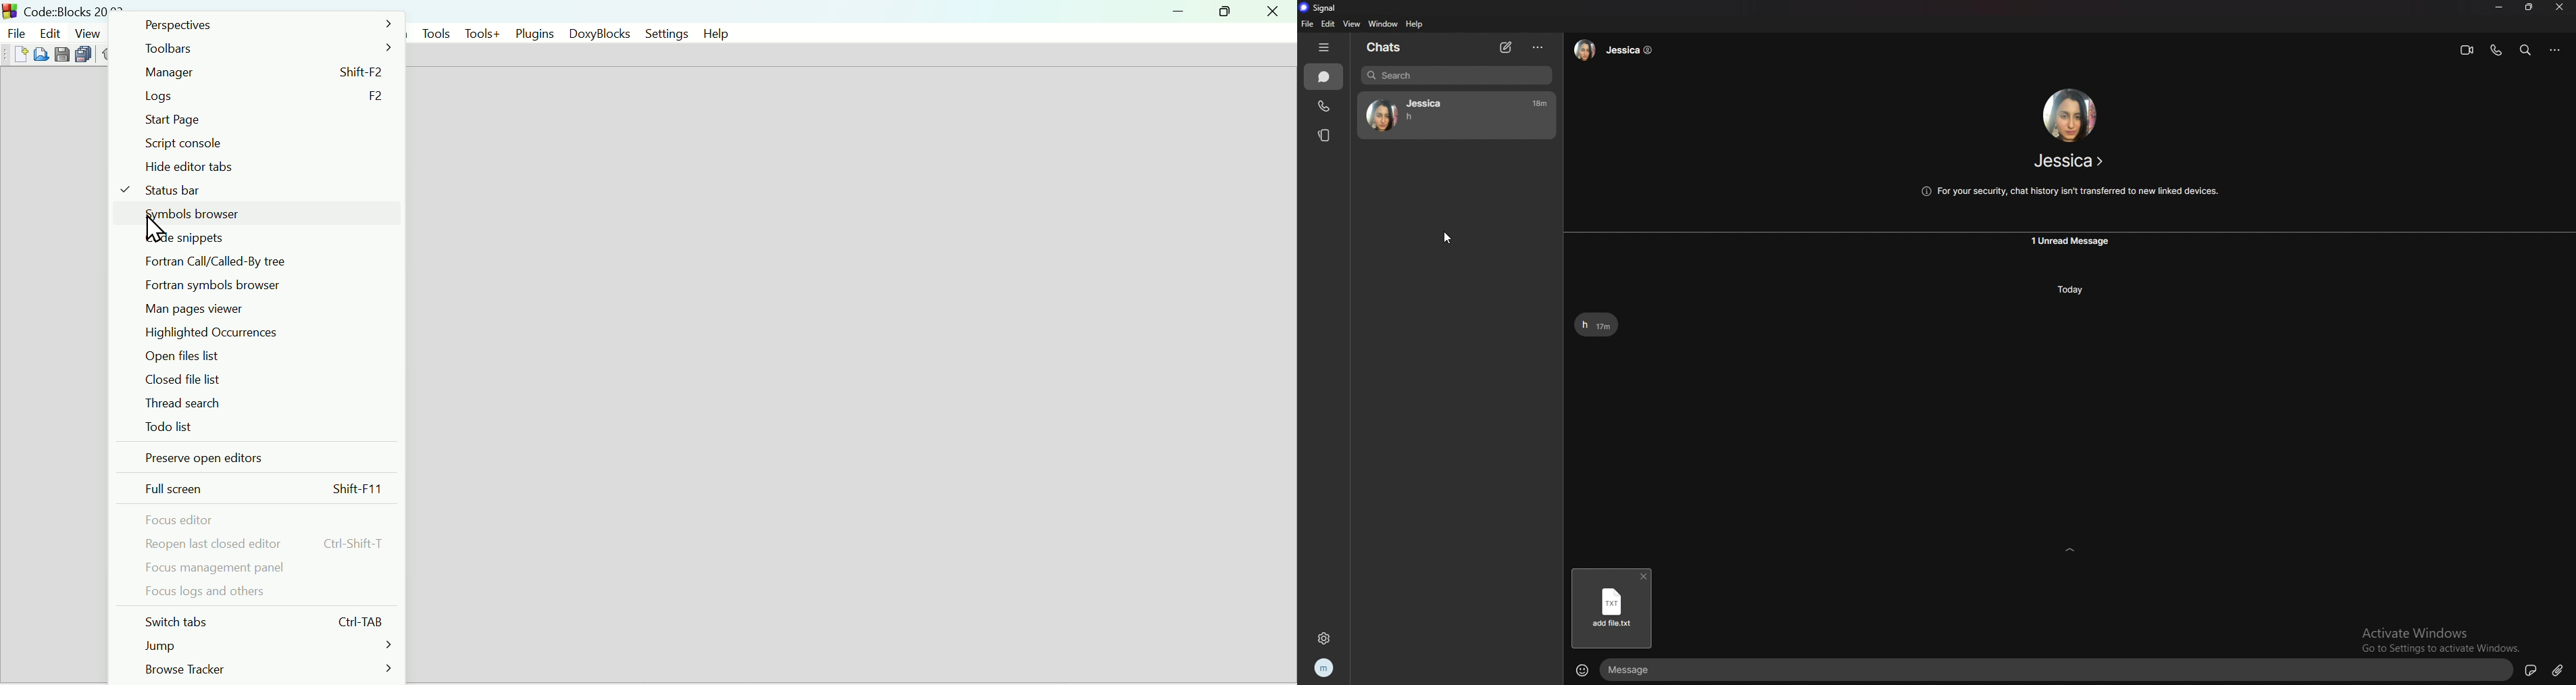 Image resolution: width=2576 pixels, height=700 pixels. What do you see at coordinates (263, 567) in the screenshot?
I see `Focus management panel` at bounding box center [263, 567].